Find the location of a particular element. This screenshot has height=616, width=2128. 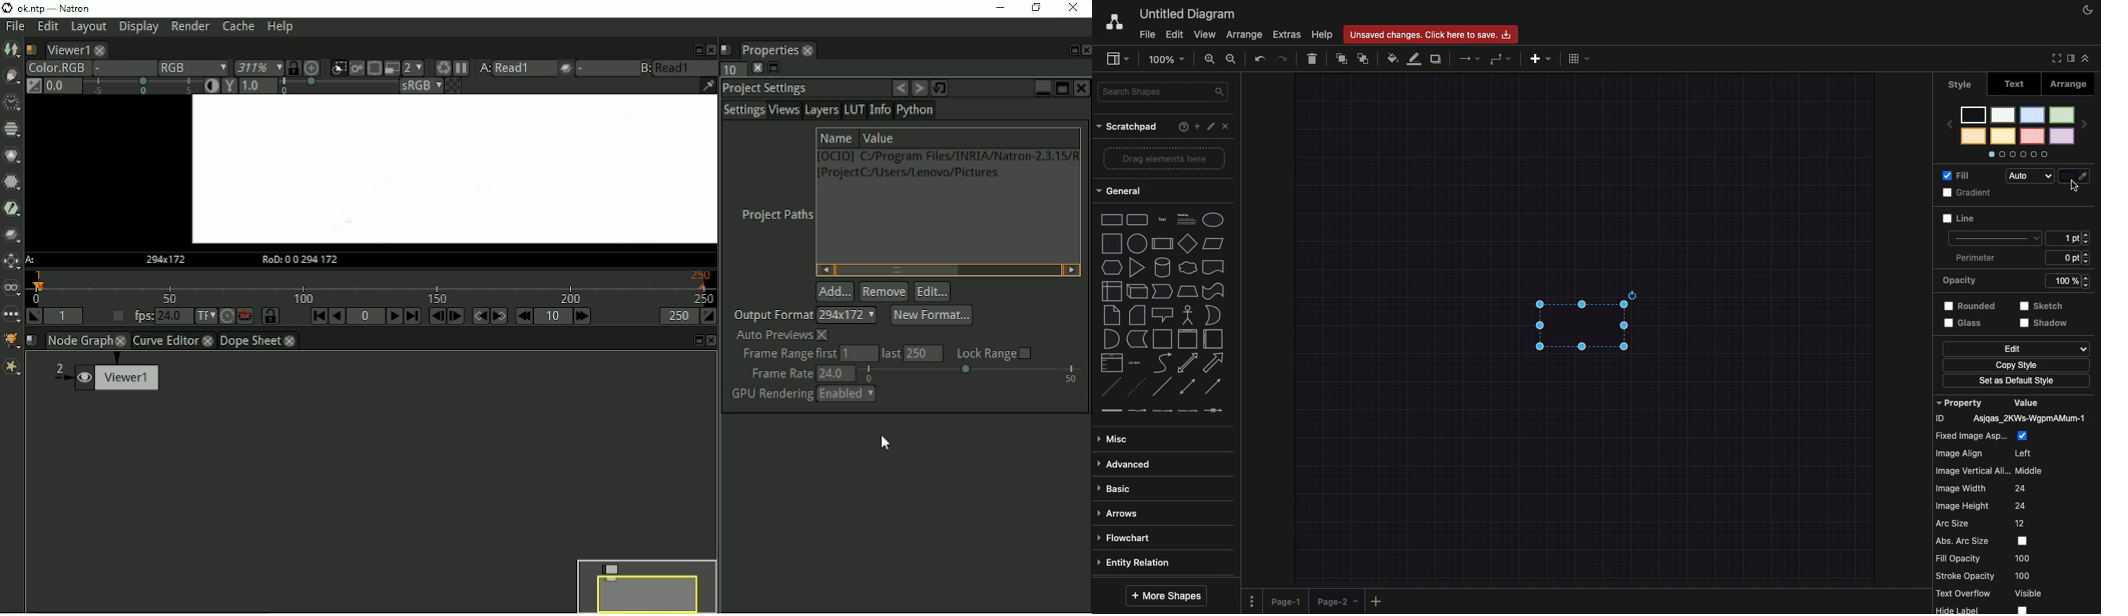

bidirectional connector is located at coordinates (1187, 386).